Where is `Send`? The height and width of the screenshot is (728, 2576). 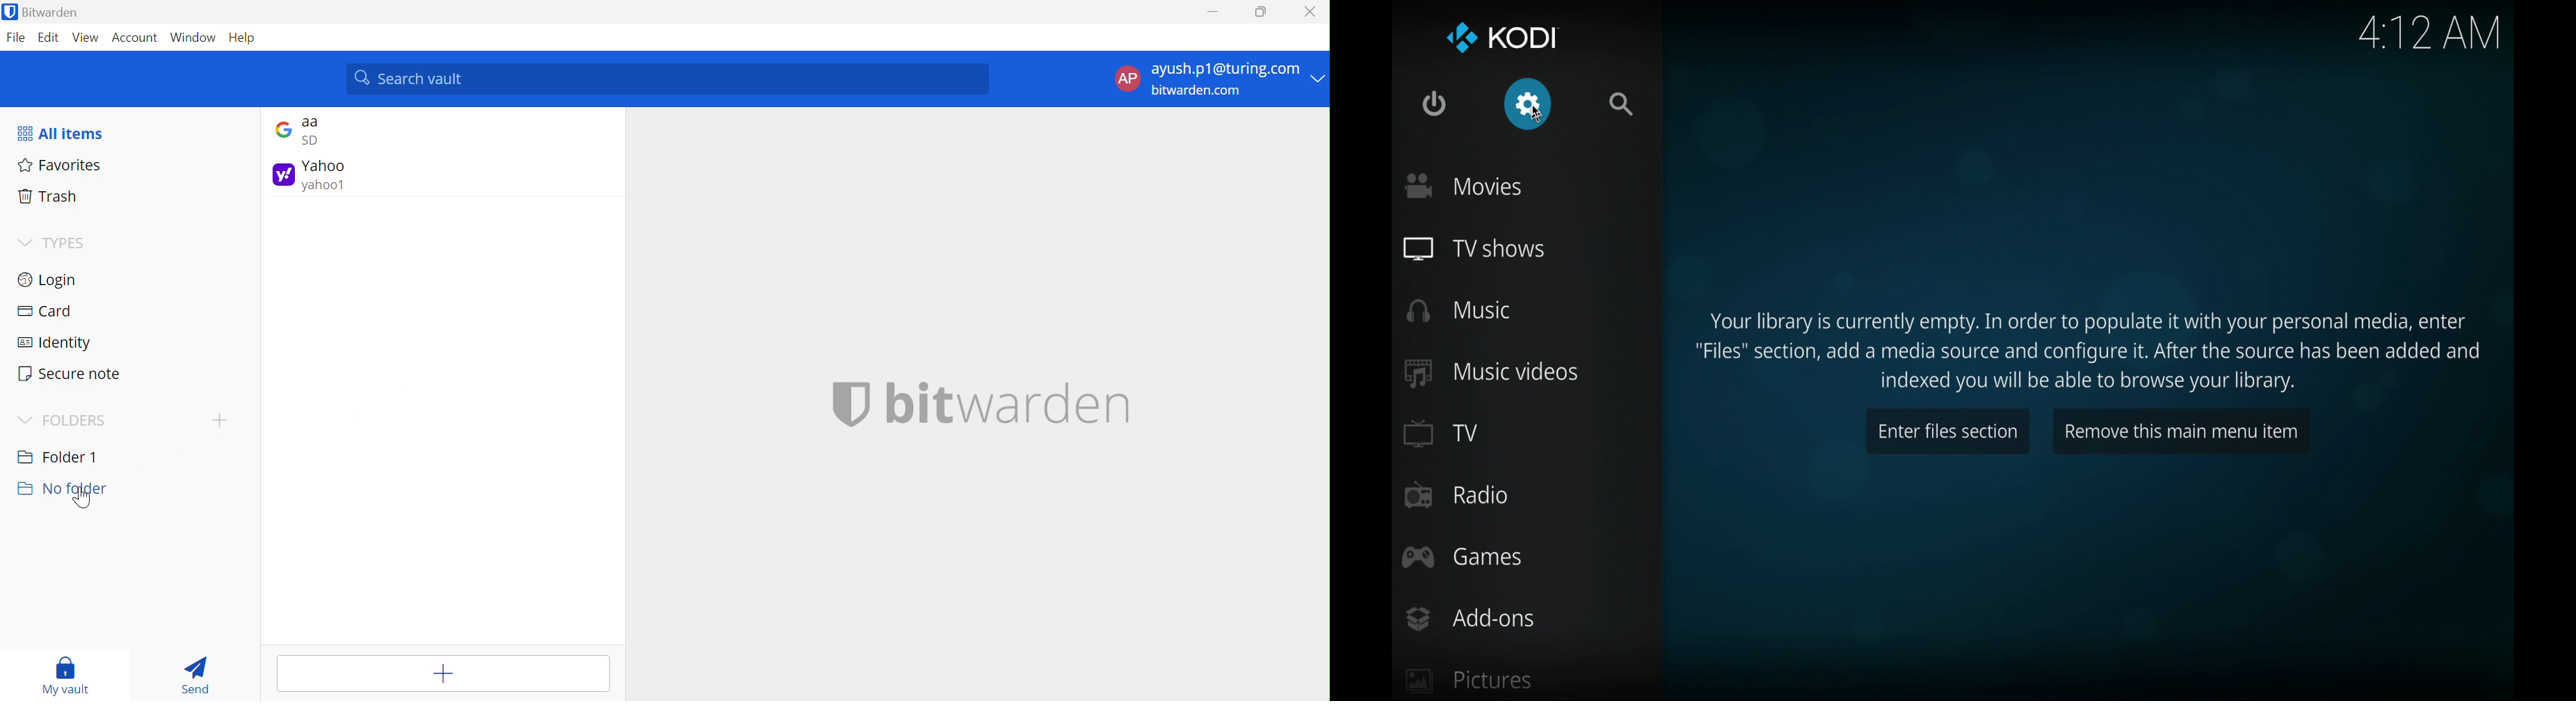 Send is located at coordinates (195, 672).